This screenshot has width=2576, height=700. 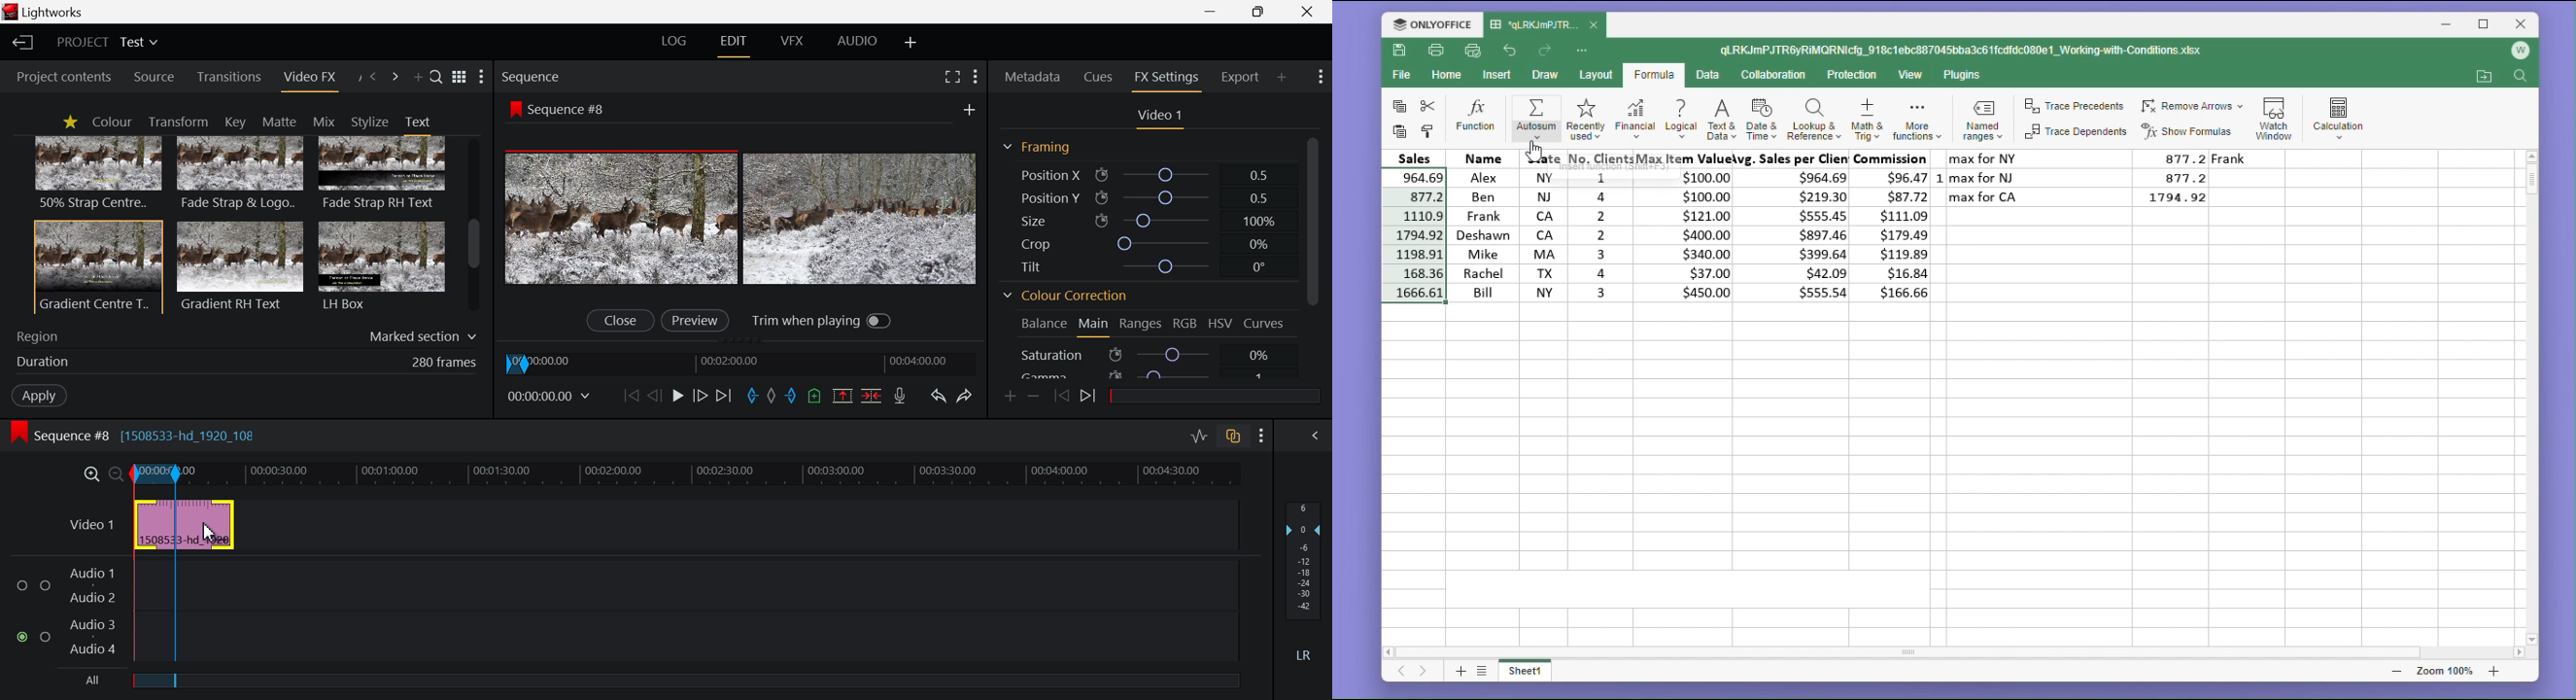 I want to click on Mark Out, so click(x=791, y=397).